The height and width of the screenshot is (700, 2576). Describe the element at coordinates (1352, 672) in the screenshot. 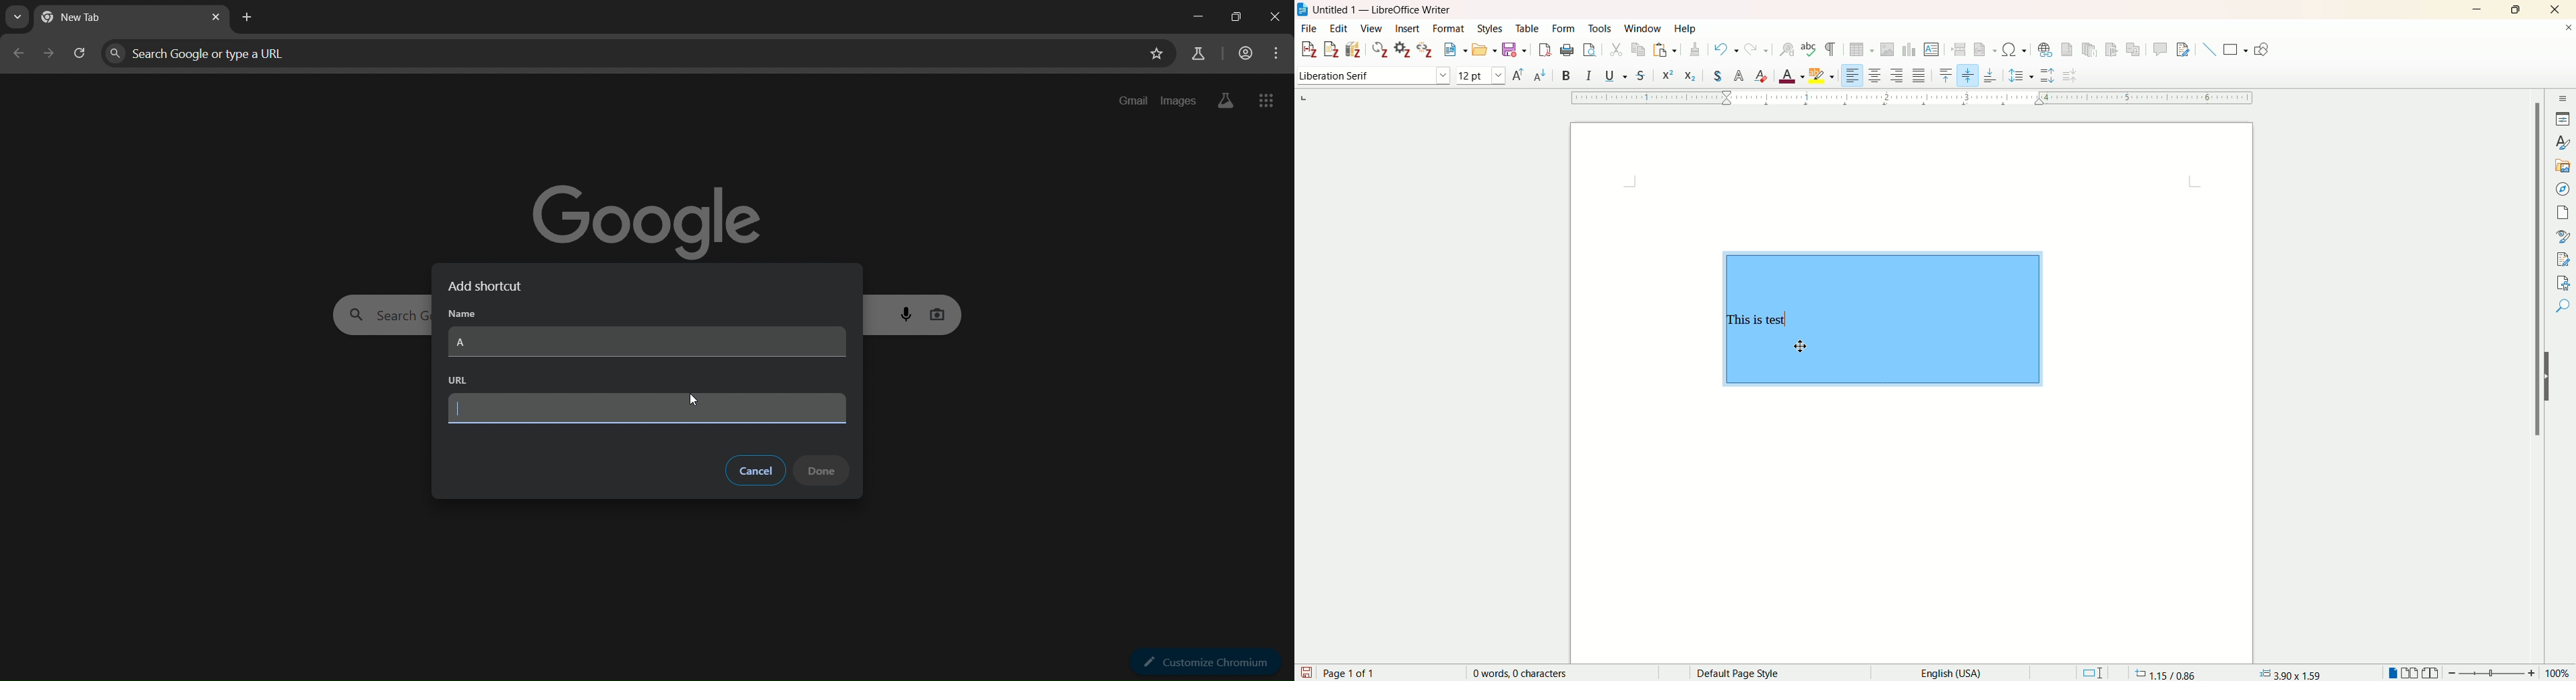

I see `page 1 of 1` at that location.